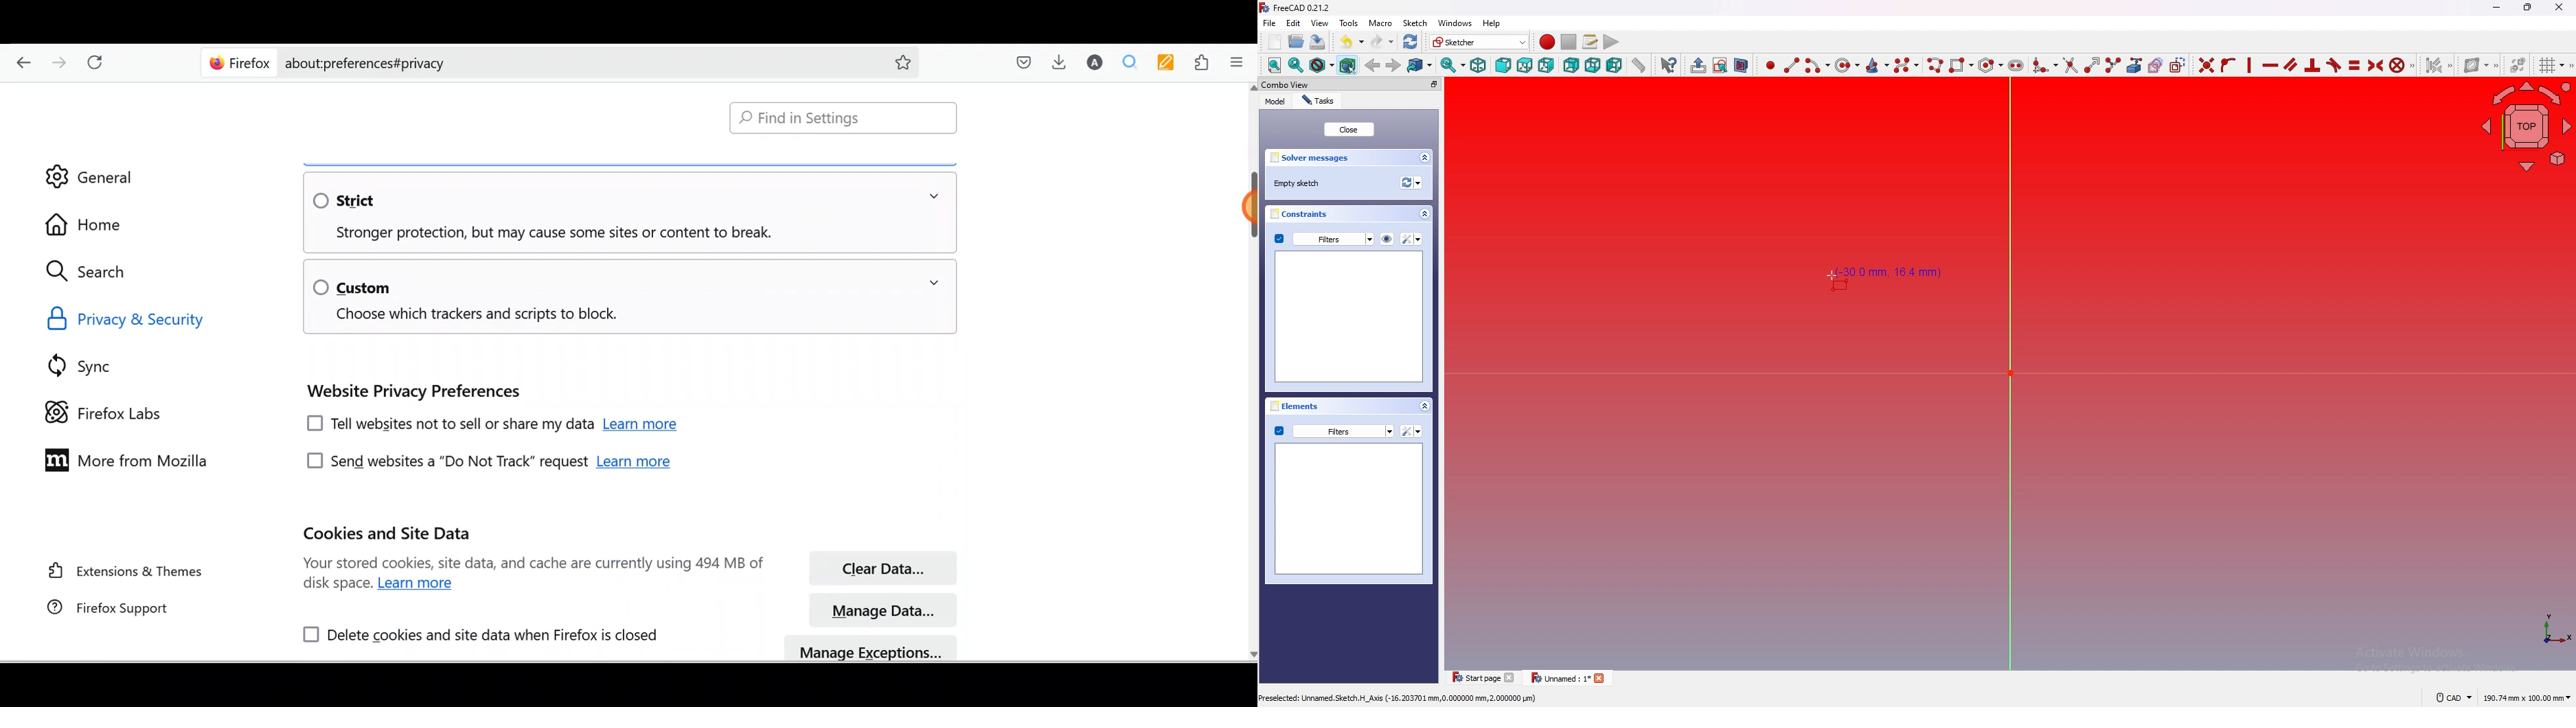 This screenshot has width=2576, height=728. What do you see at coordinates (1990, 65) in the screenshot?
I see `create regular polygon` at bounding box center [1990, 65].